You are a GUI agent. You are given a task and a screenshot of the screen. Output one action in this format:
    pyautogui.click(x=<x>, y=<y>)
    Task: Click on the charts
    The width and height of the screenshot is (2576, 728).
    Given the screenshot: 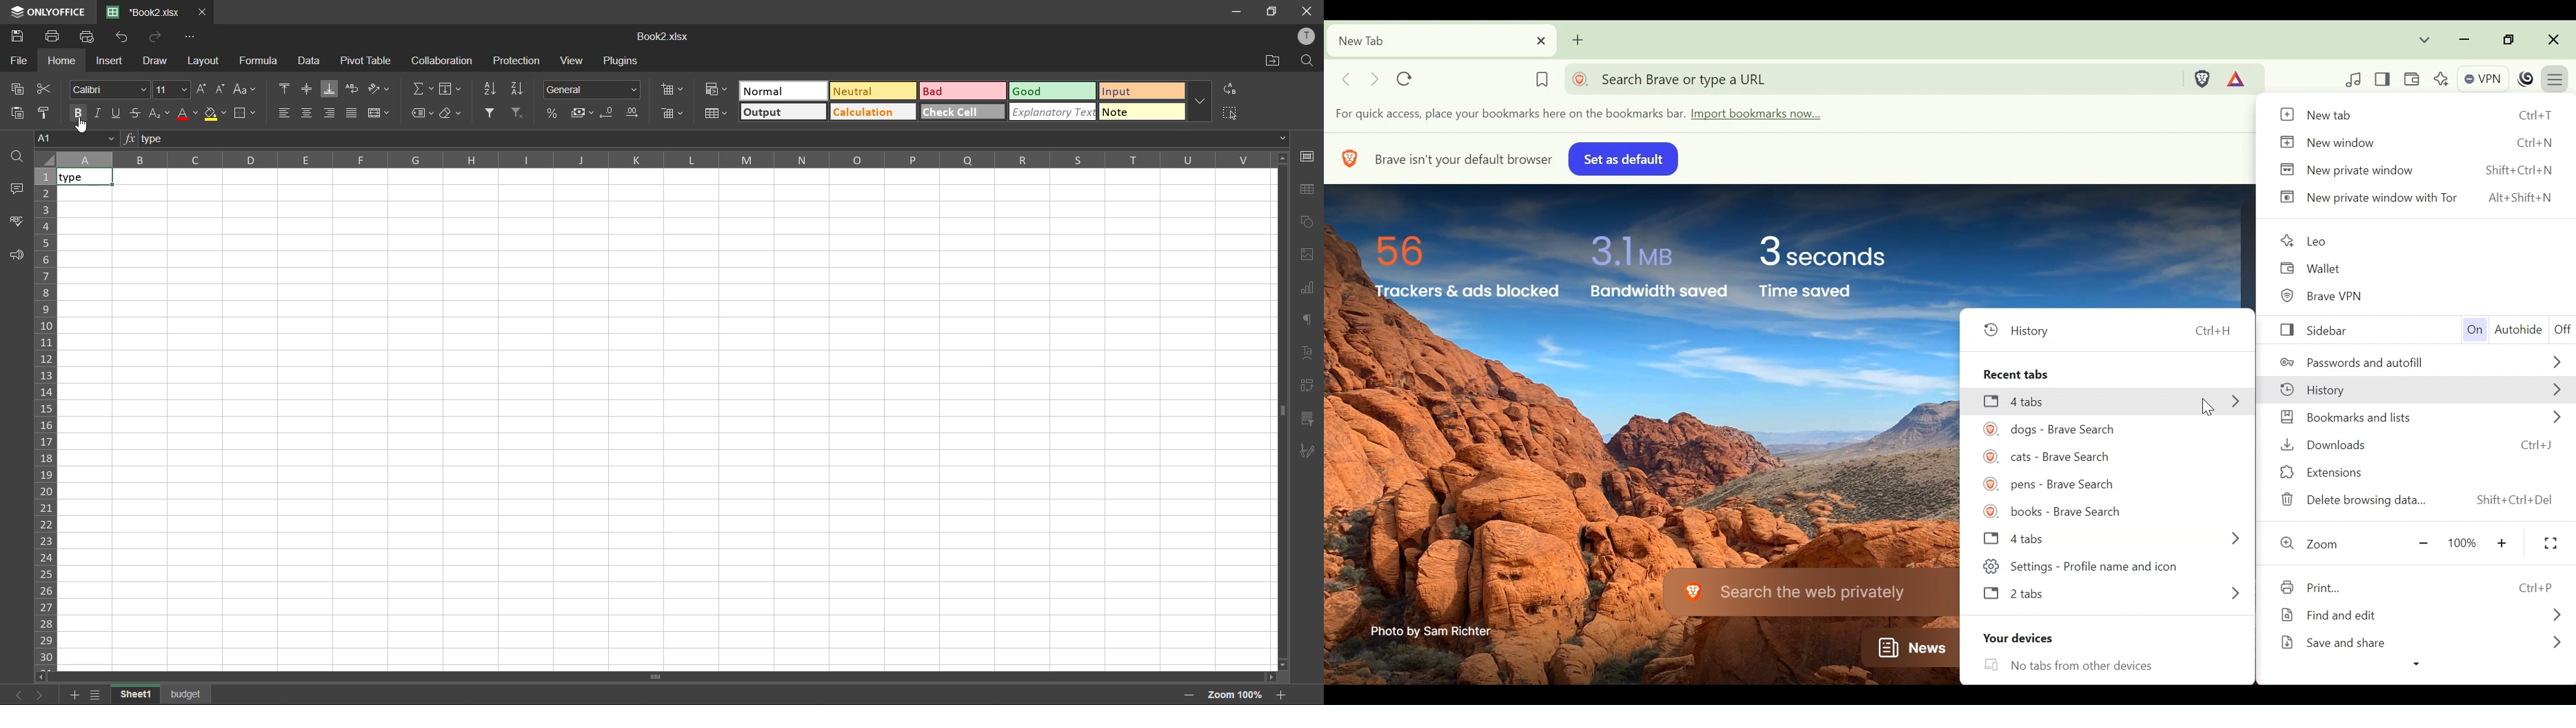 What is the action you would take?
    pyautogui.click(x=1308, y=288)
    